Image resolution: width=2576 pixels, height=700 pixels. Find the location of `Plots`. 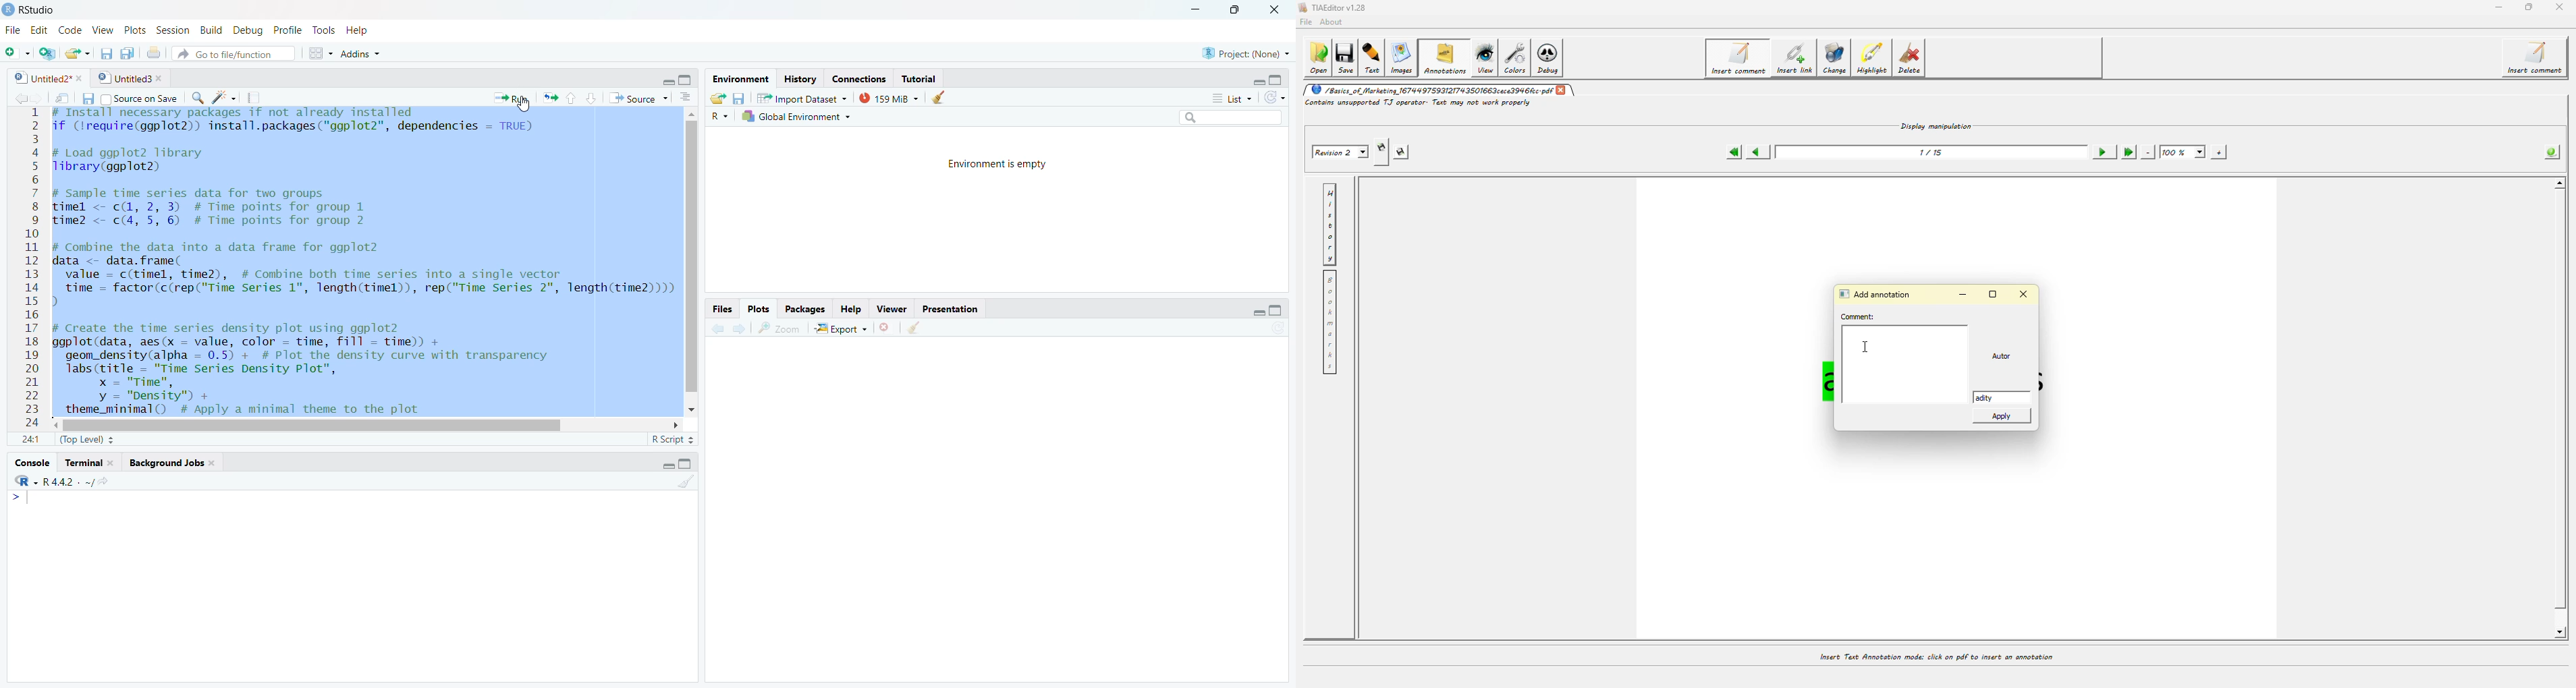

Plots is located at coordinates (133, 30).